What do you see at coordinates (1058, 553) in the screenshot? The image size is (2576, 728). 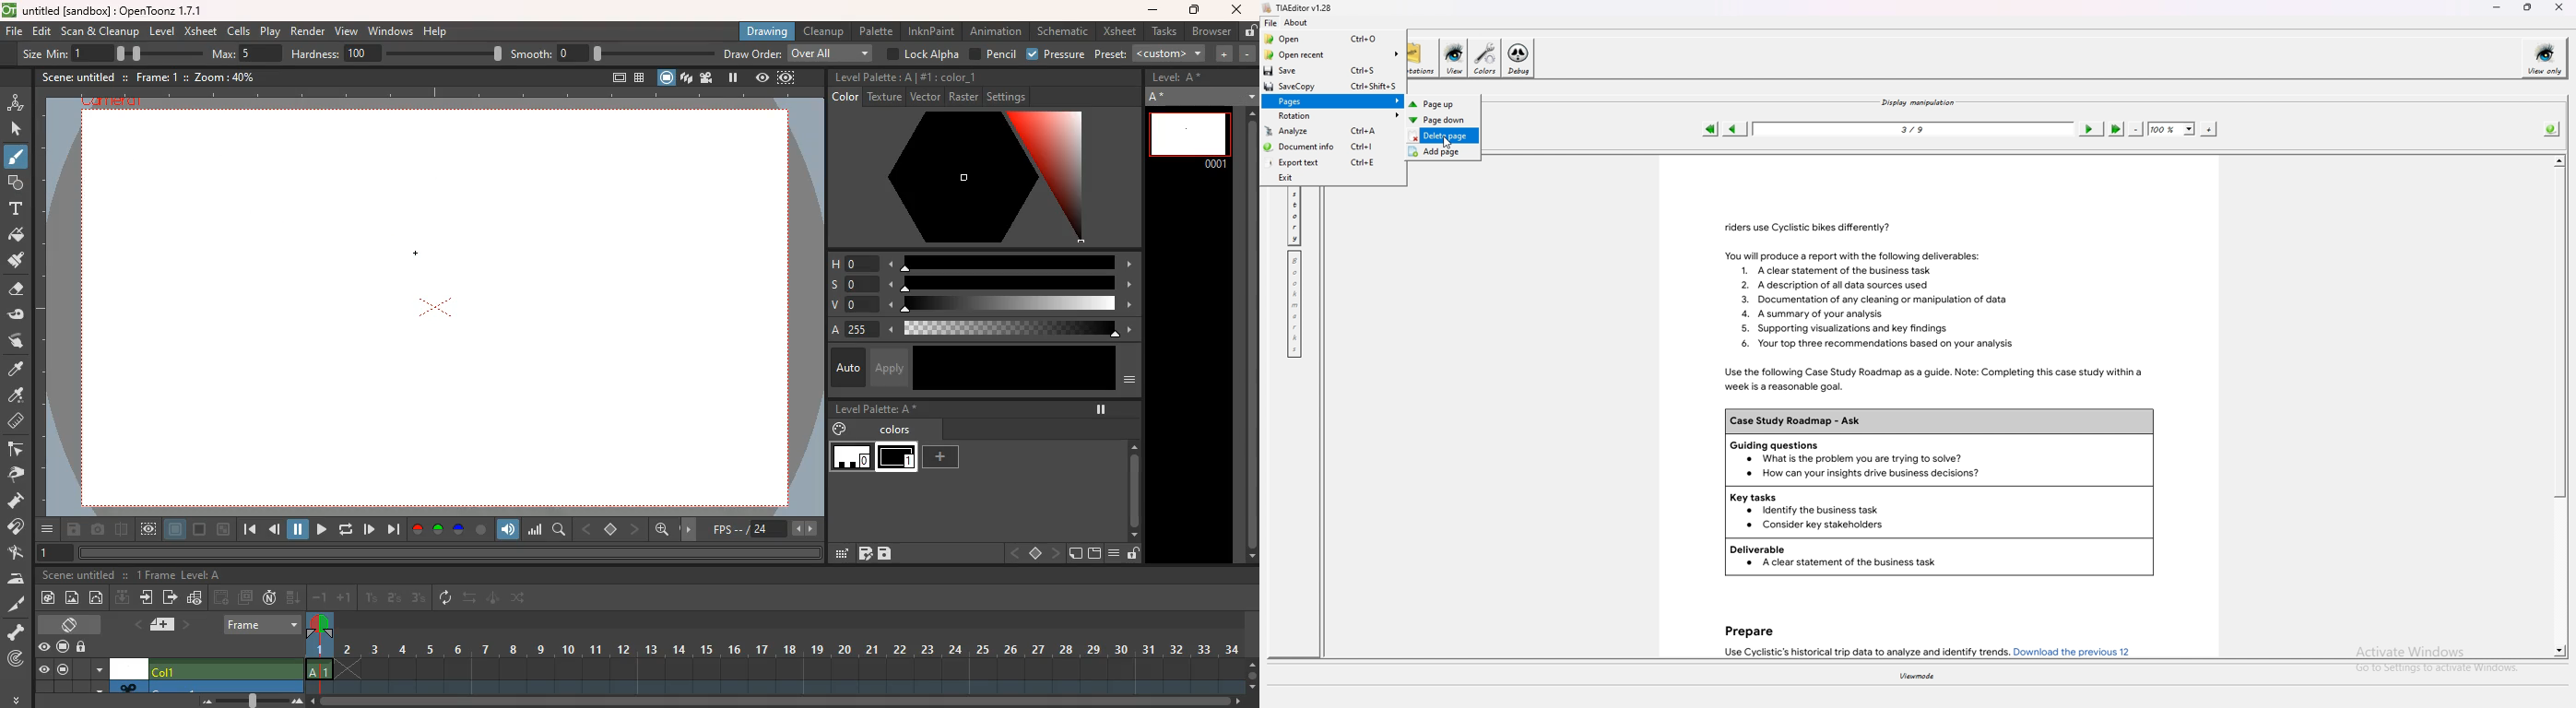 I see `front` at bounding box center [1058, 553].